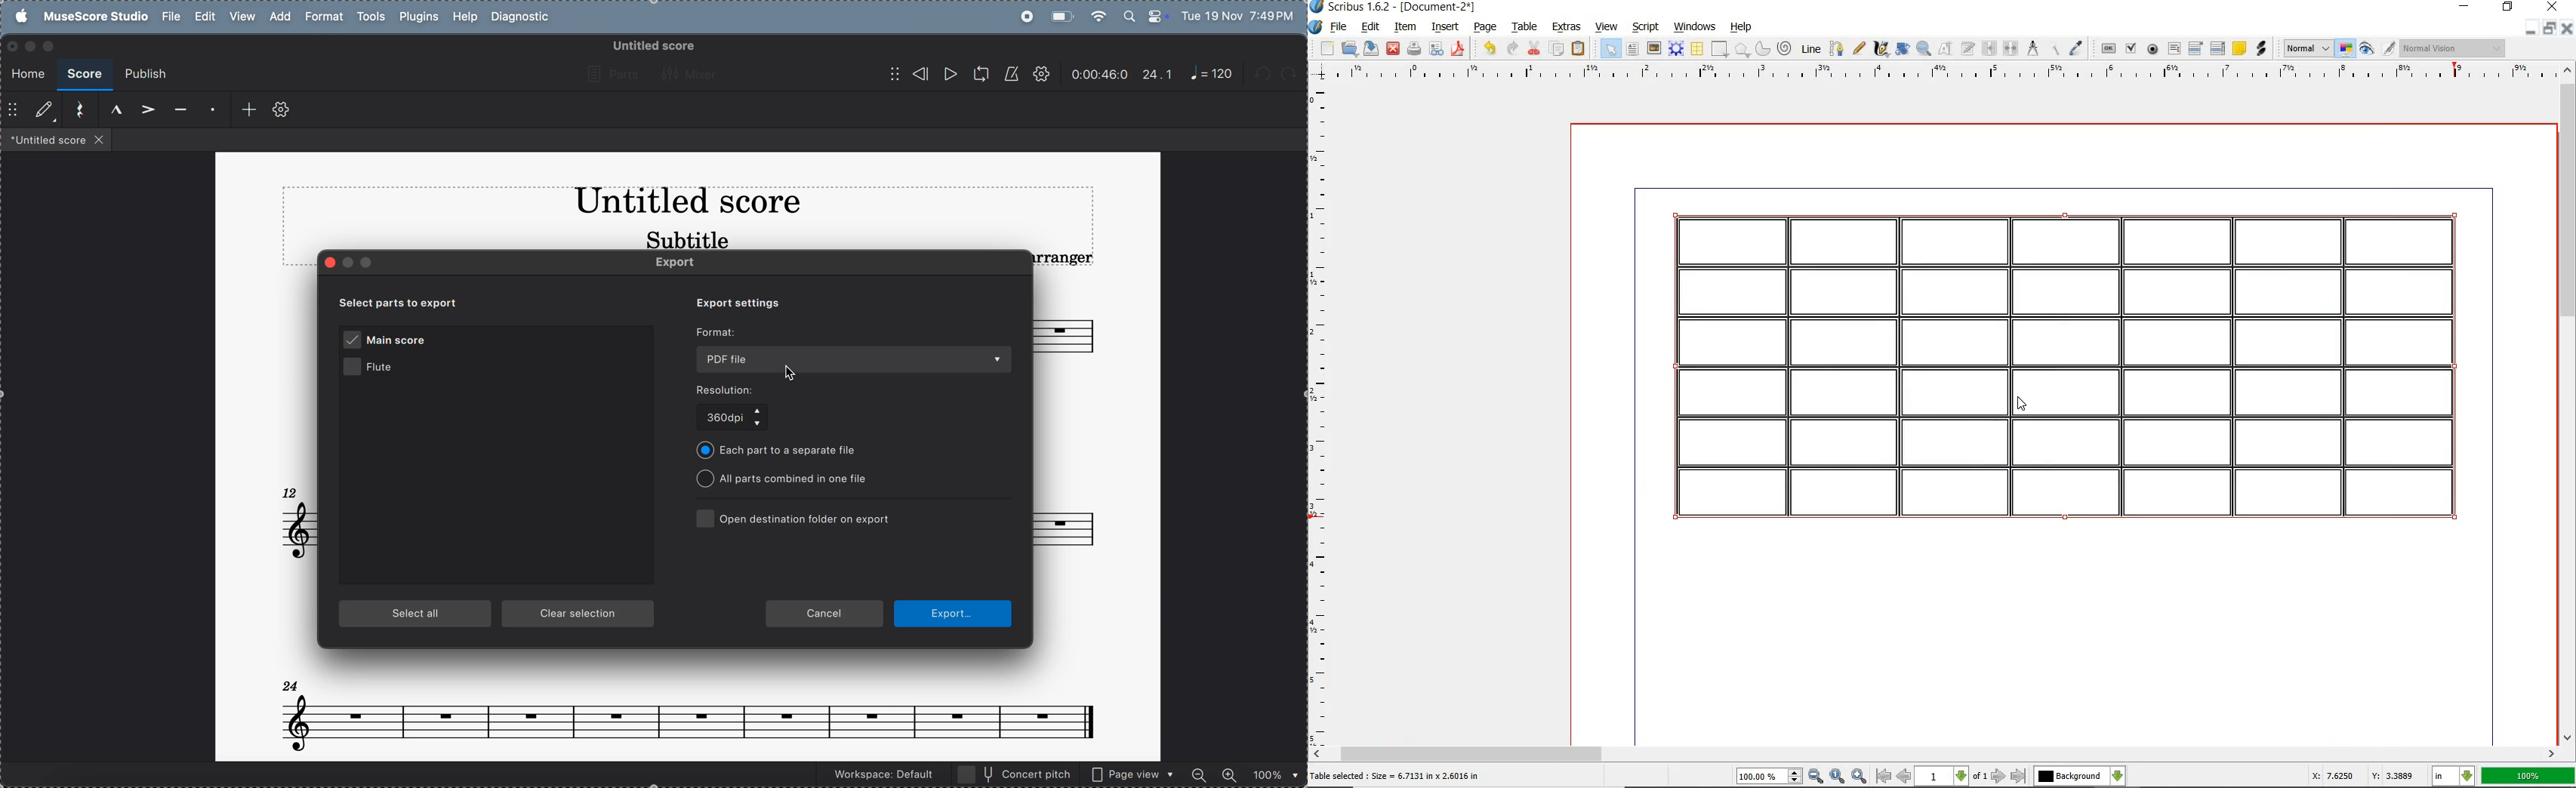 This screenshot has width=2576, height=812. What do you see at coordinates (1413, 48) in the screenshot?
I see `print` at bounding box center [1413, 48].